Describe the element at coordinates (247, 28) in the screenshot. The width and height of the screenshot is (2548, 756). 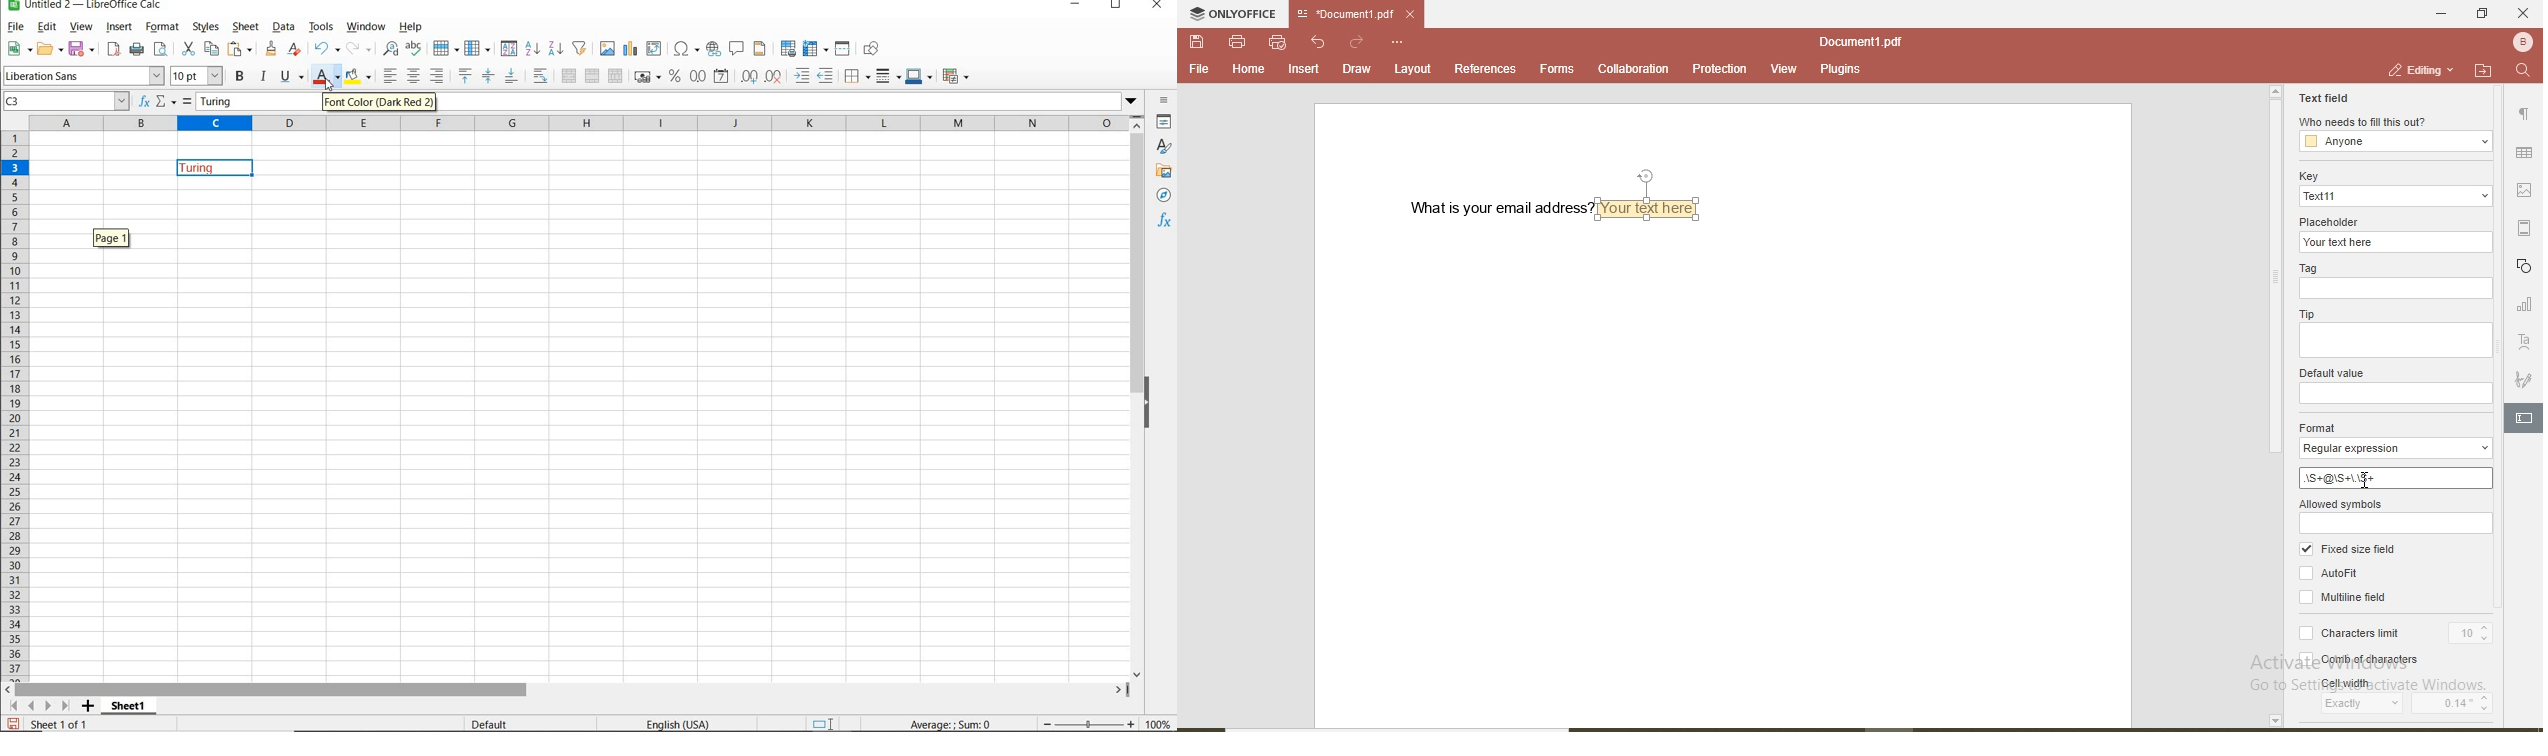
I see `SHEET` at that location.